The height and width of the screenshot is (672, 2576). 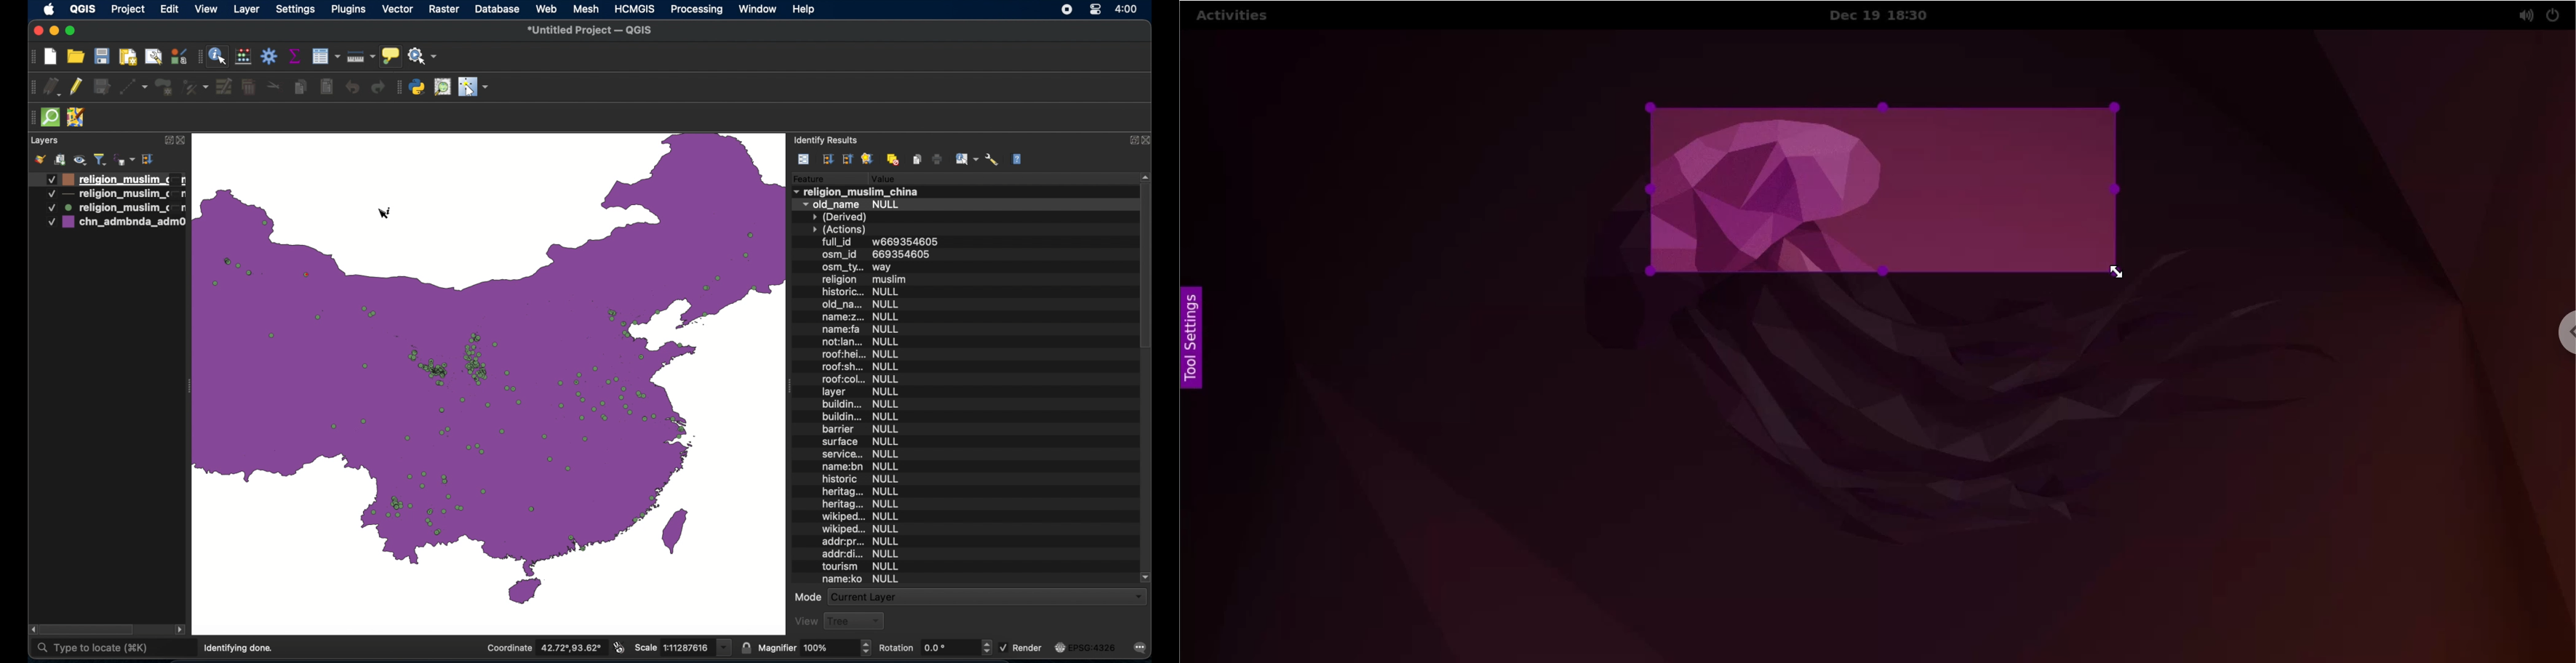 What do you see at coordinates (860, 429) in the screenshot?
I see `barrier` at bounding box center [860, 429].